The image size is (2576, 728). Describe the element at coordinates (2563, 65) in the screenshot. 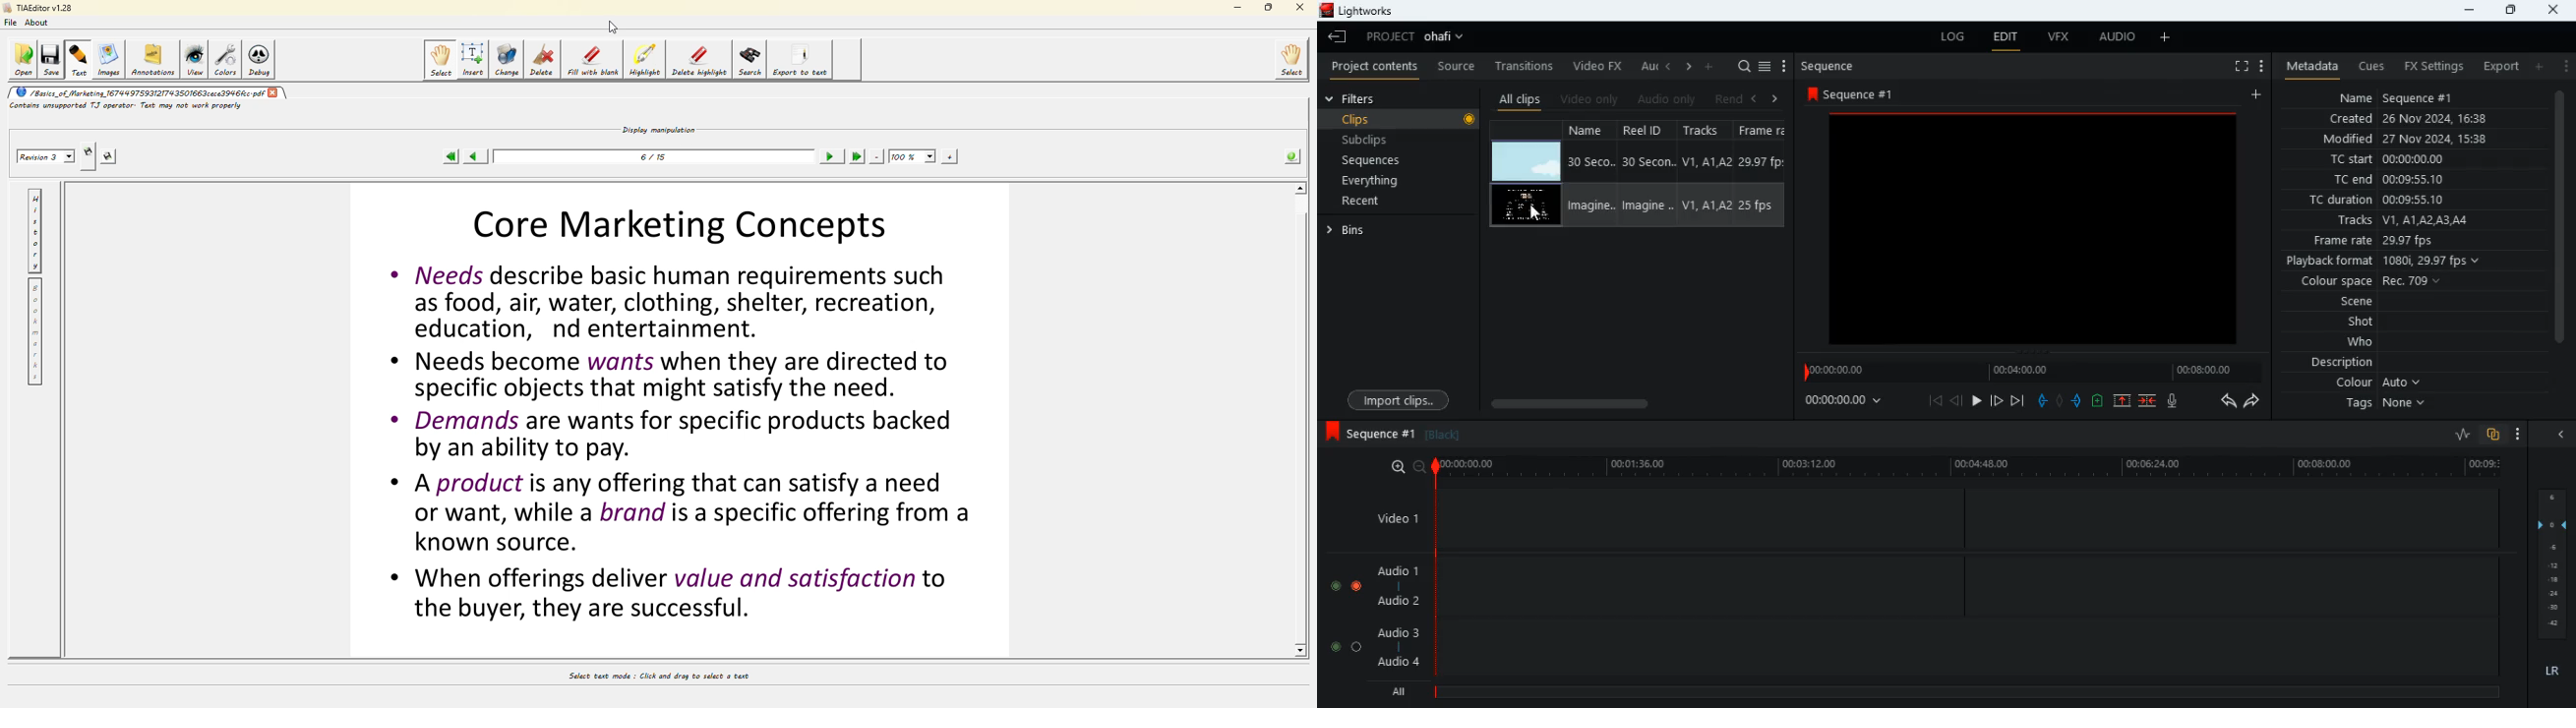

I see `more` at that location.